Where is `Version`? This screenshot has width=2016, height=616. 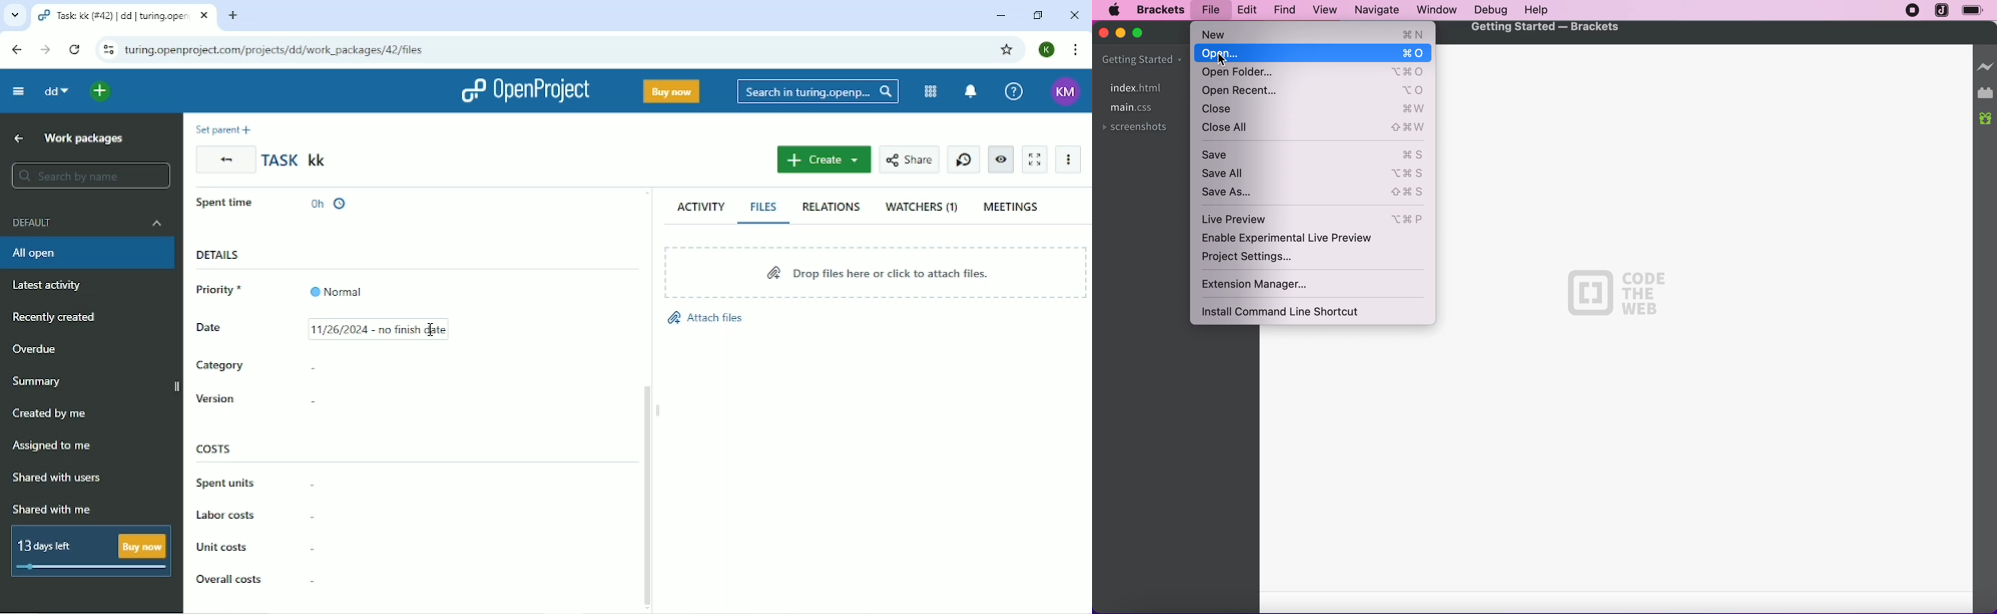
Version is located at coordinates (214, 398).